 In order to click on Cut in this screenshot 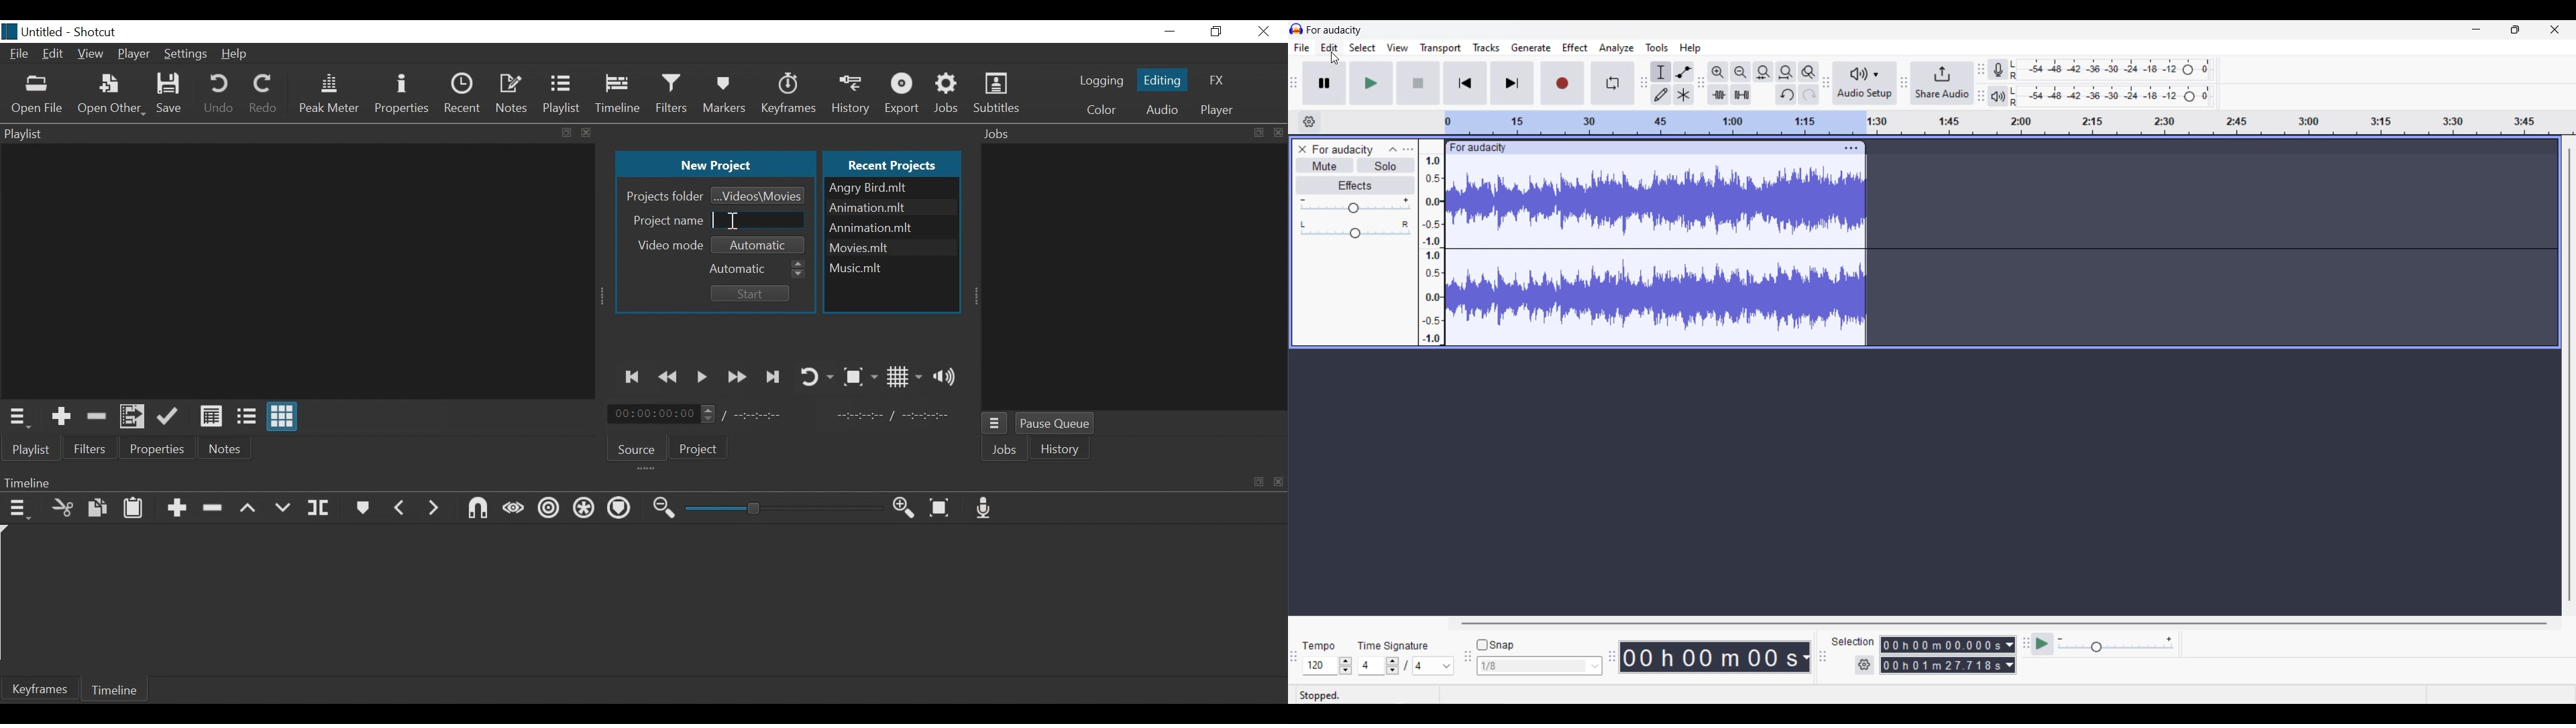, I will do `click(63, 507)`.